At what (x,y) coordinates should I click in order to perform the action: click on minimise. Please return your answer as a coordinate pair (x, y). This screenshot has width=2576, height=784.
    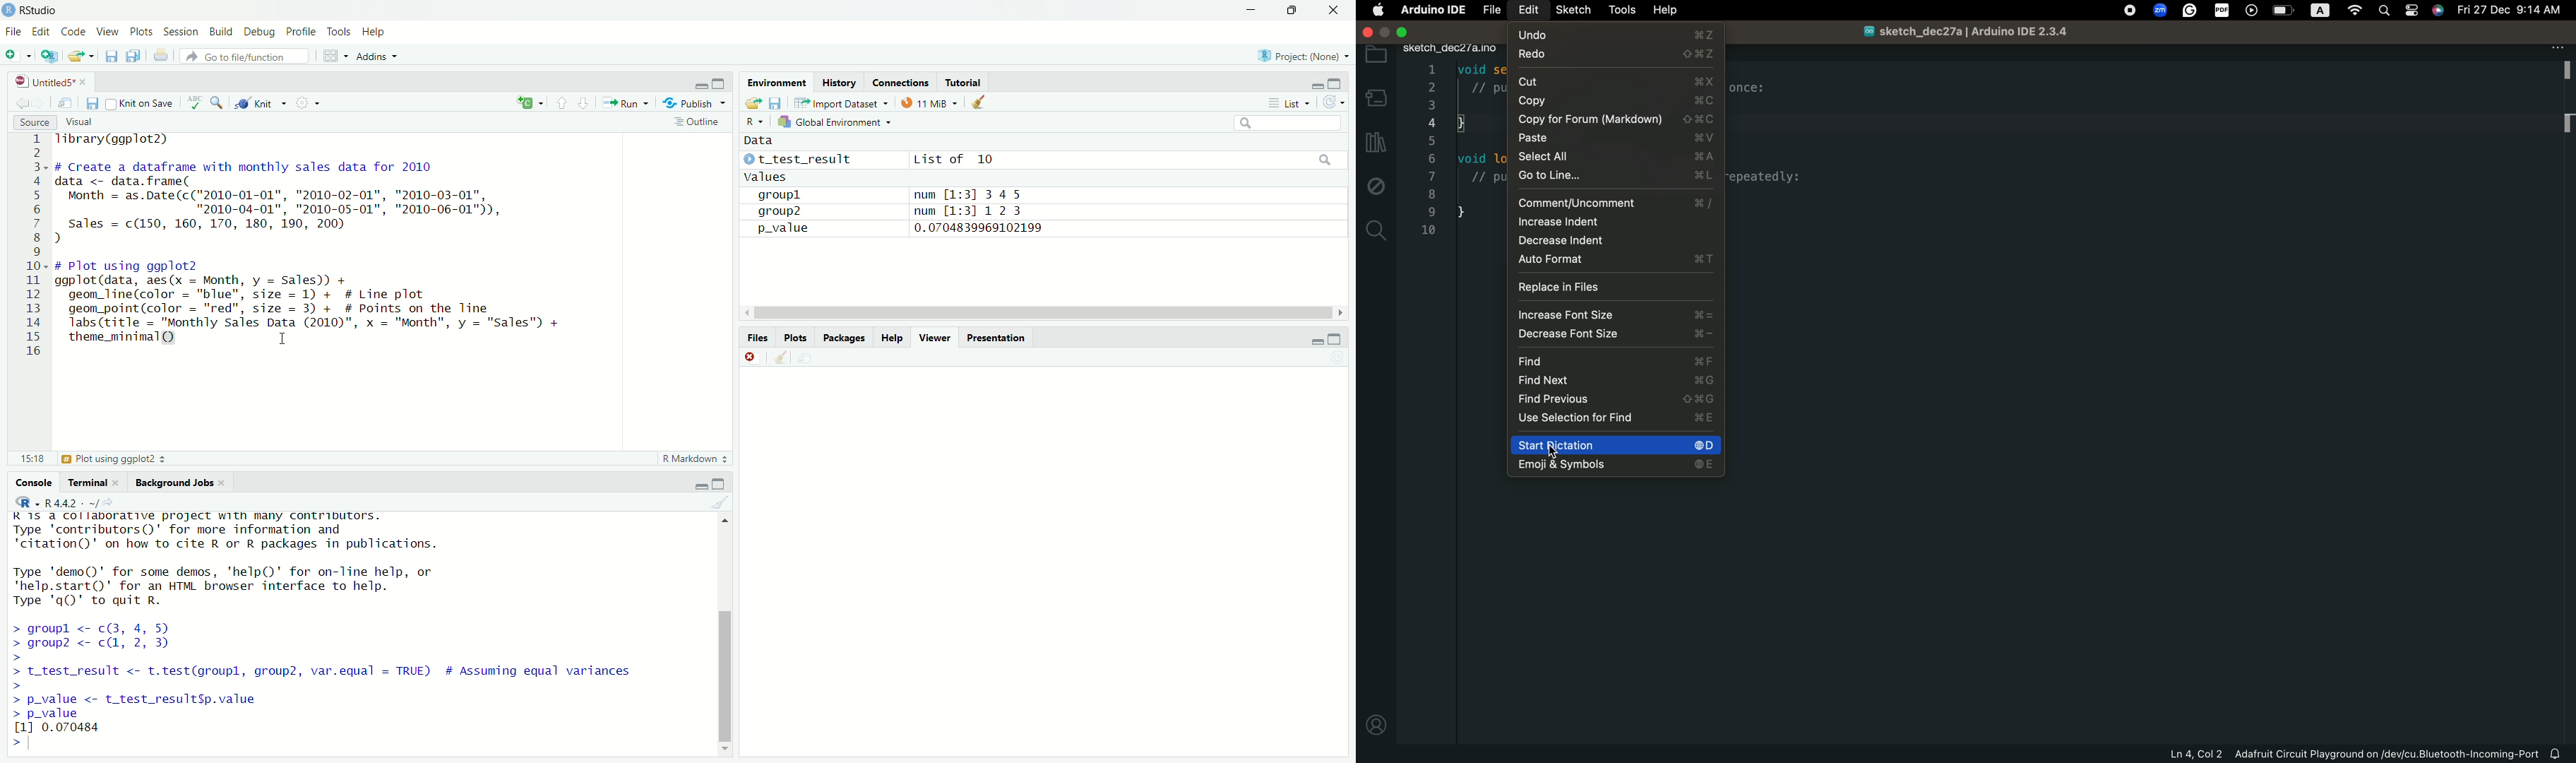
    Looking at the image, I should click on (1252, 11).